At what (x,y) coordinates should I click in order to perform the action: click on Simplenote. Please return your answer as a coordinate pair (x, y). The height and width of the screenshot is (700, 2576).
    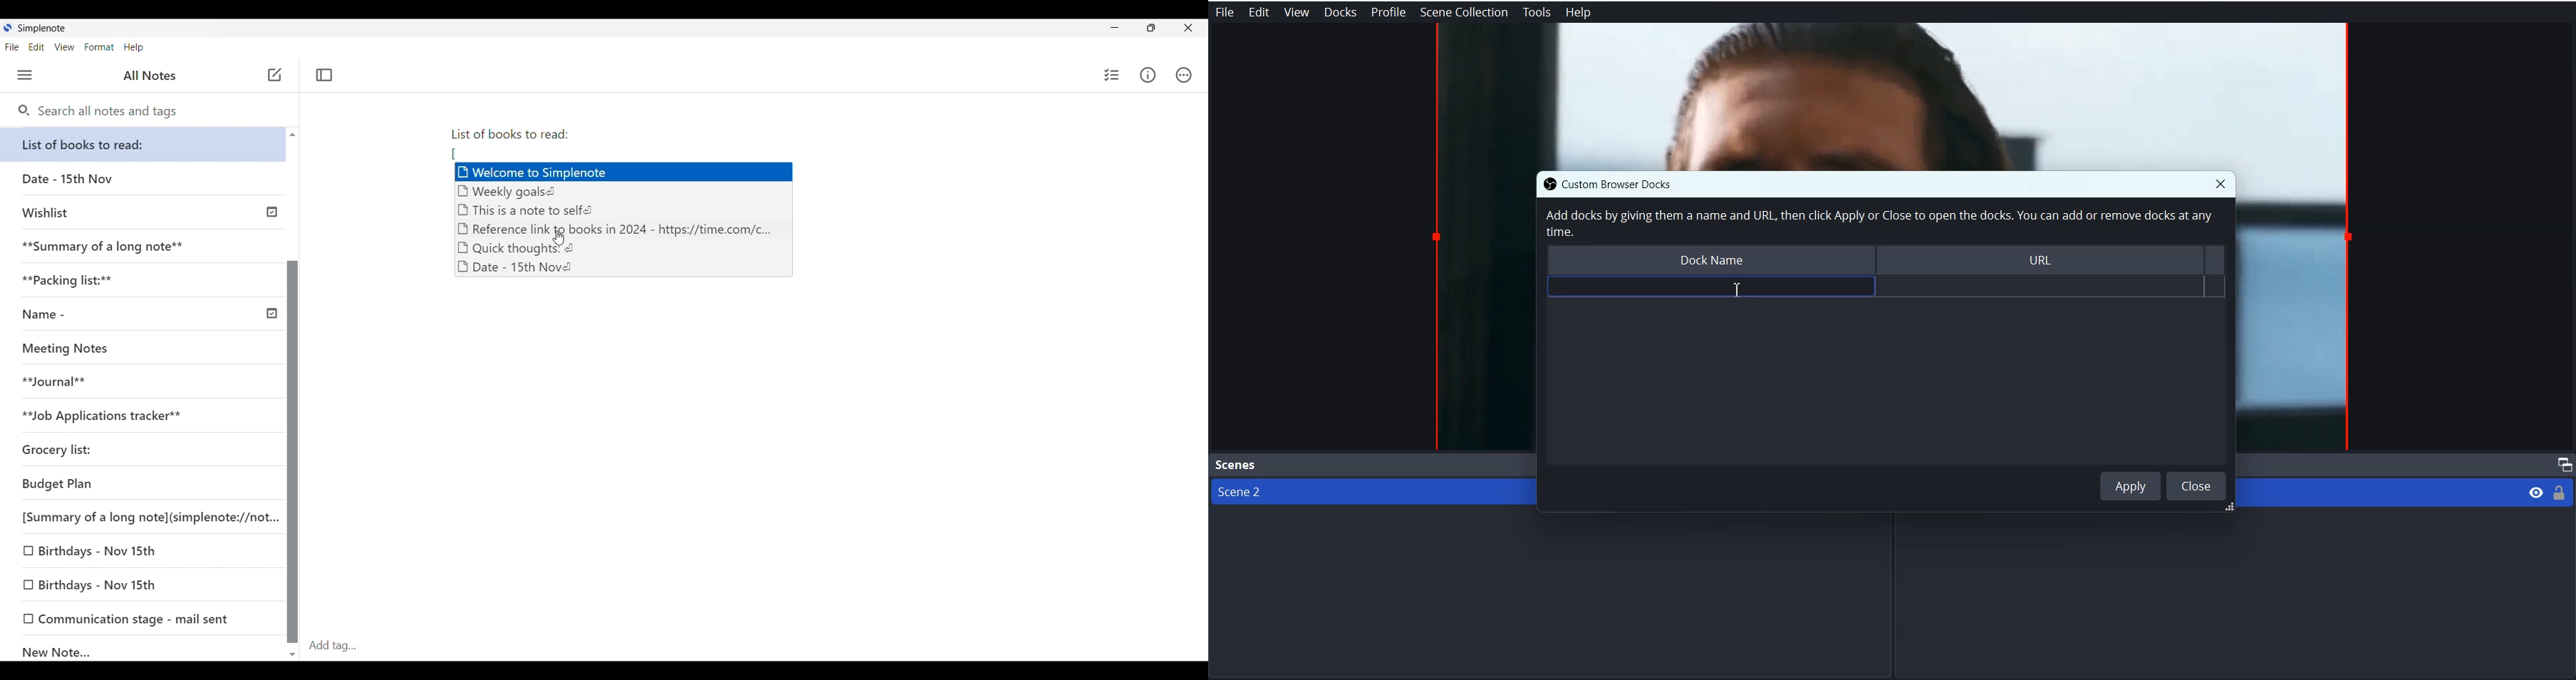
    Looking at the image, I should click on (40, 28).